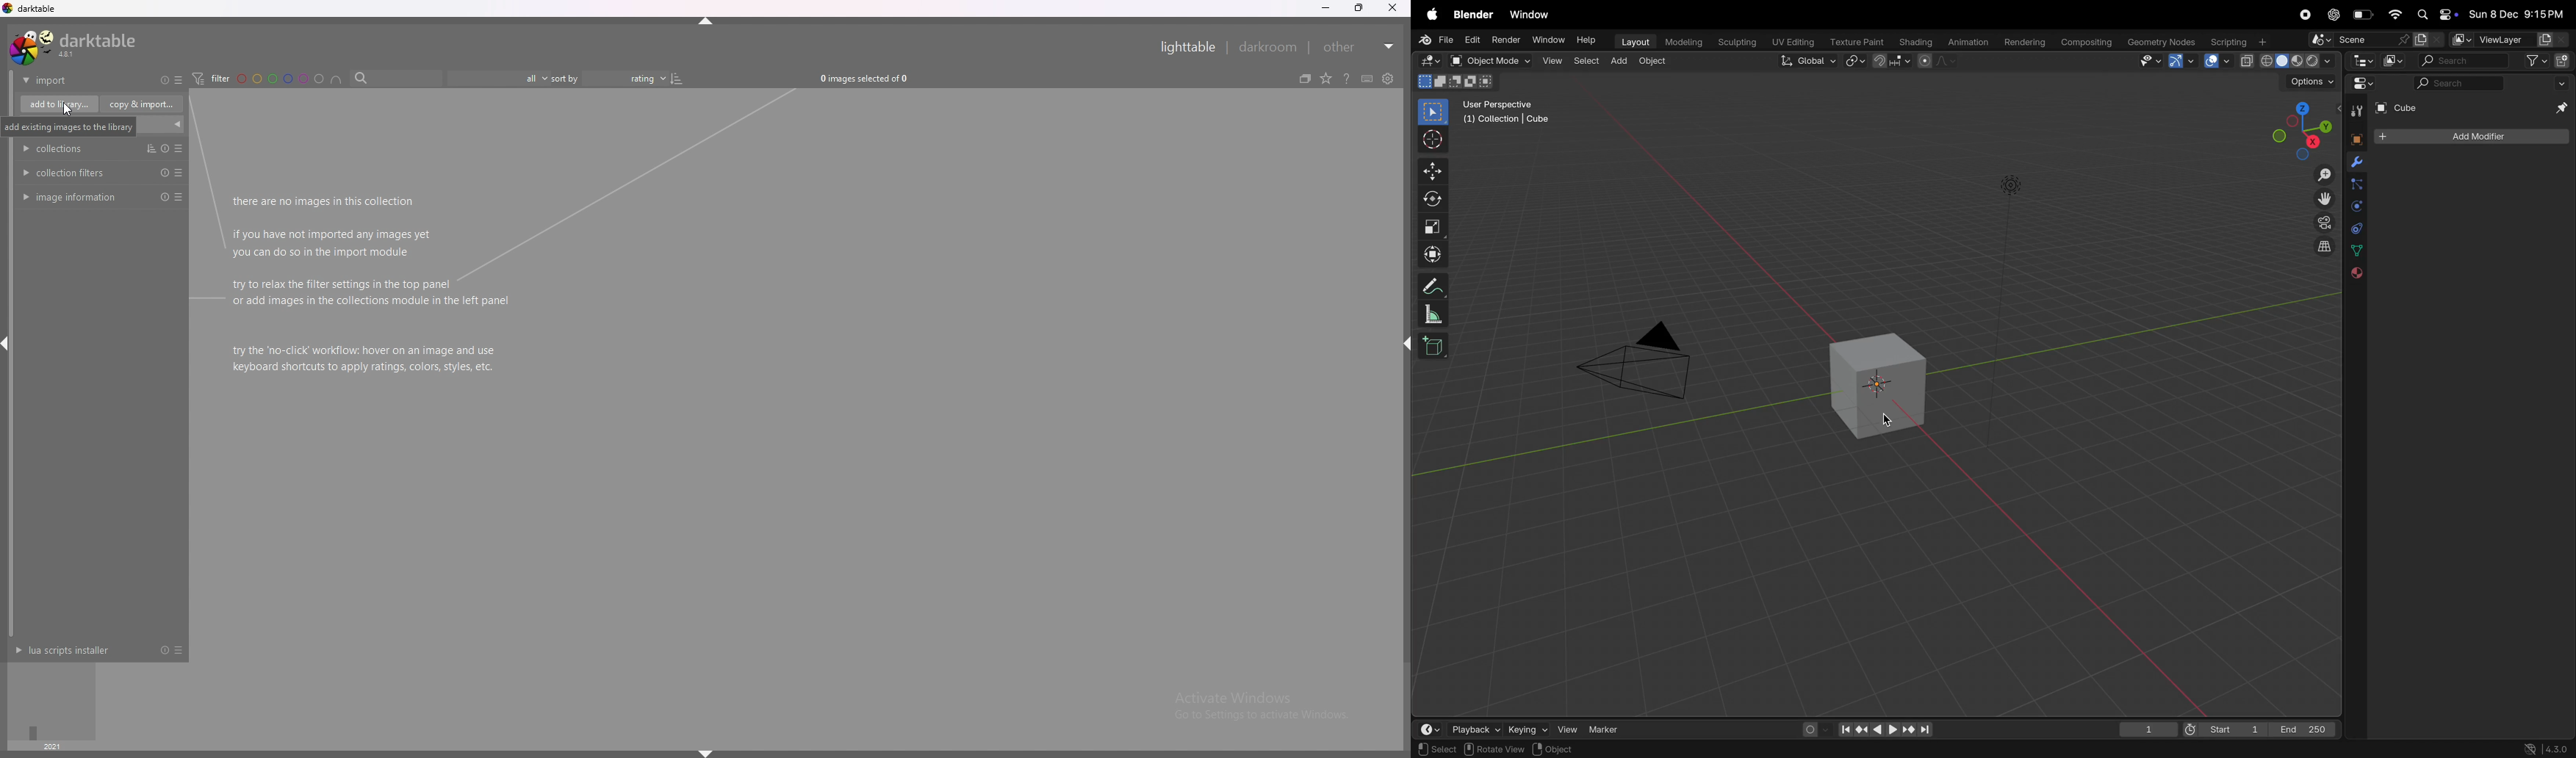 This screenshot has height=784, width=2576. What do you see at coordinates (2398, 108) in the screenshot?
I see `Cube` at bounding box center [2398, 108].